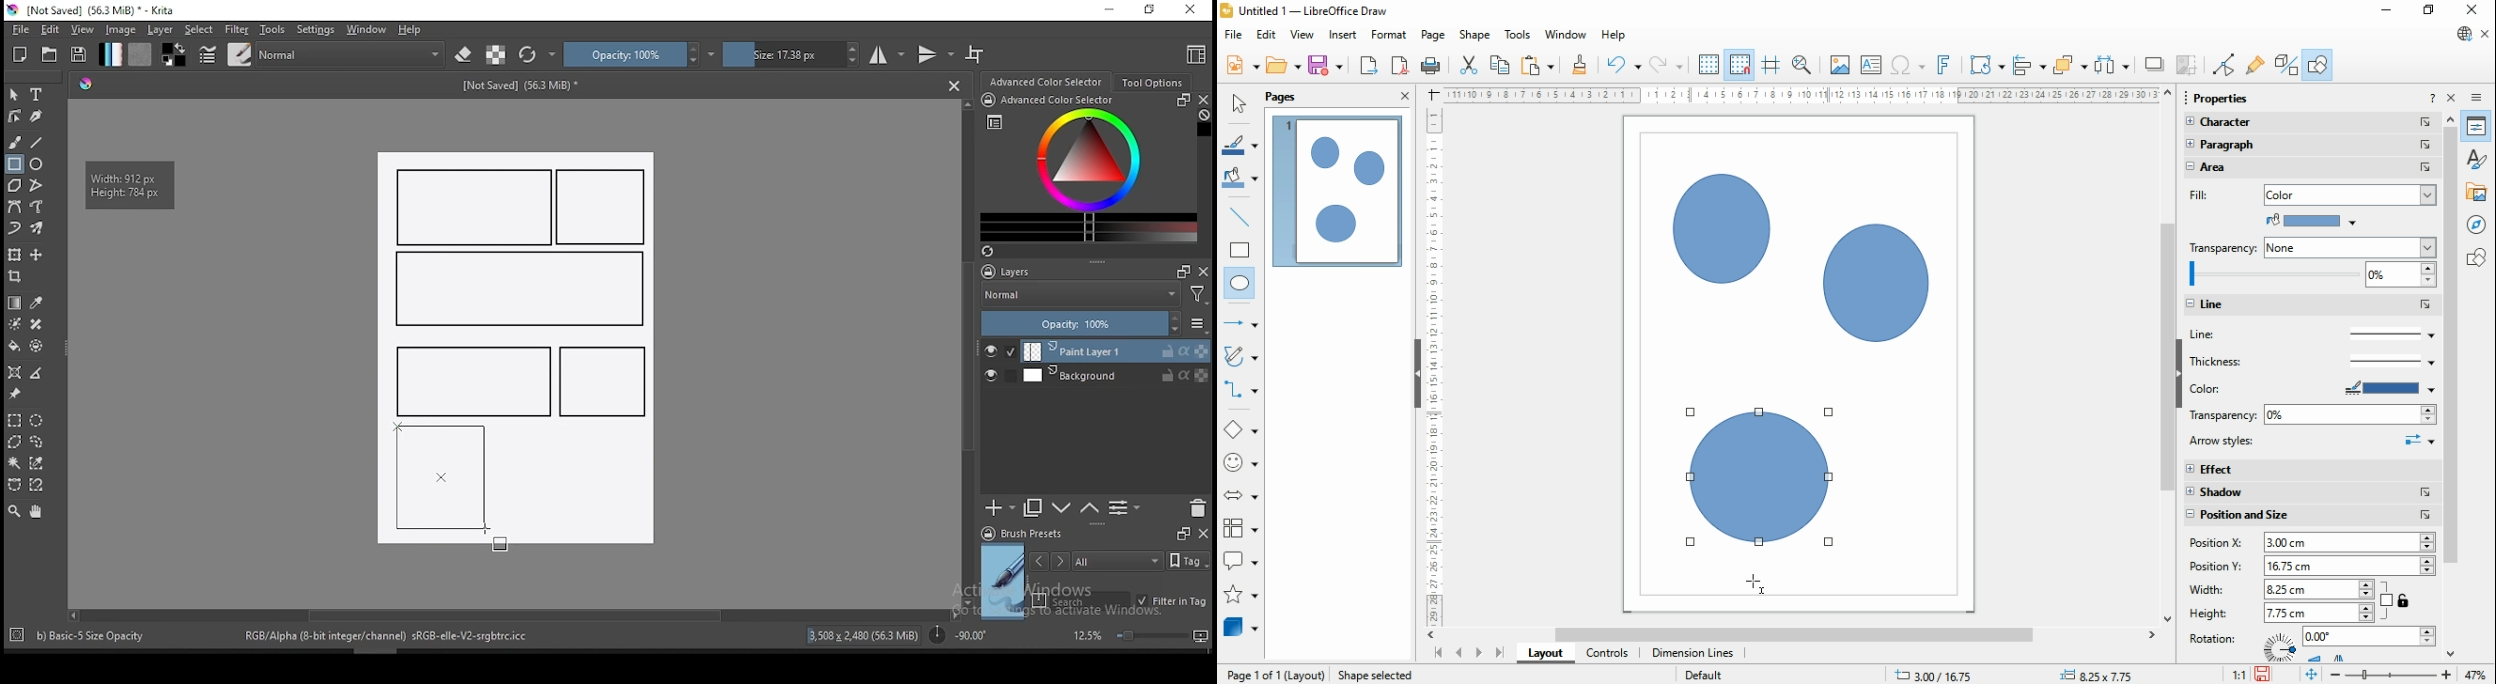 This screenshot has width=2520, height=700. Describe the element at coordinates (2479, 191) in the screenshot. I see `gallery` at that location.